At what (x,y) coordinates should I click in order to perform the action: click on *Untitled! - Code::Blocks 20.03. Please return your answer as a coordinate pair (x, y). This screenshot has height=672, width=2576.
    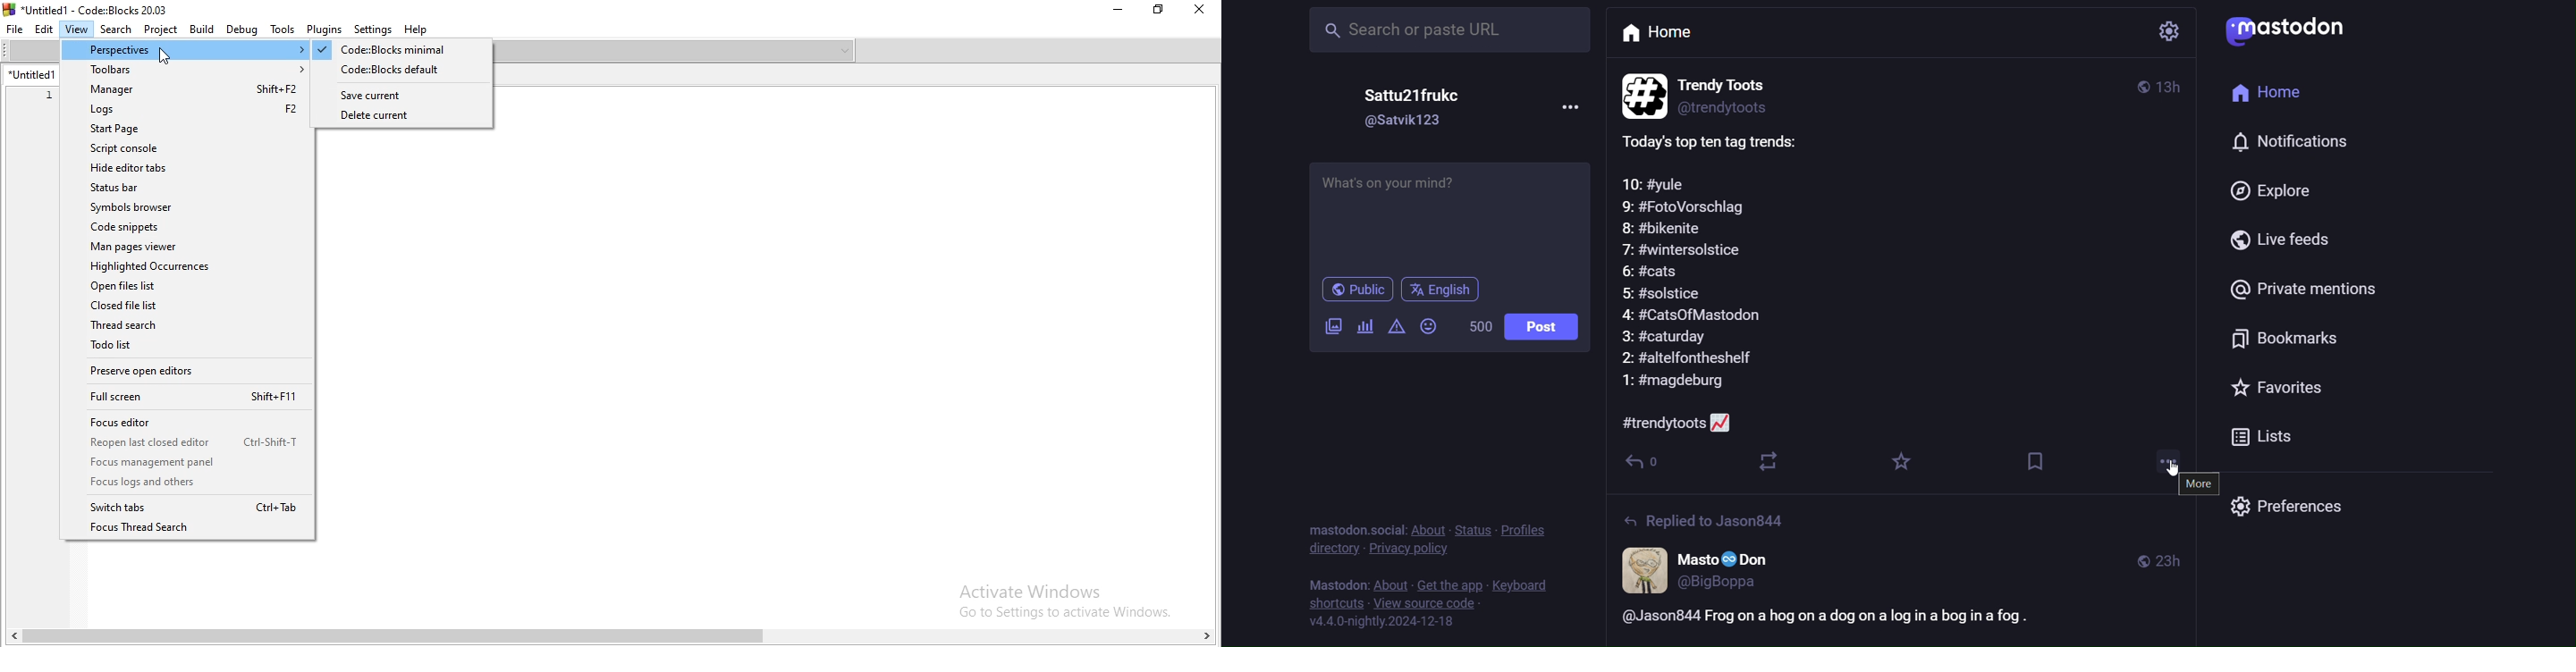
    Looking at the image, I should click on (89, 9).